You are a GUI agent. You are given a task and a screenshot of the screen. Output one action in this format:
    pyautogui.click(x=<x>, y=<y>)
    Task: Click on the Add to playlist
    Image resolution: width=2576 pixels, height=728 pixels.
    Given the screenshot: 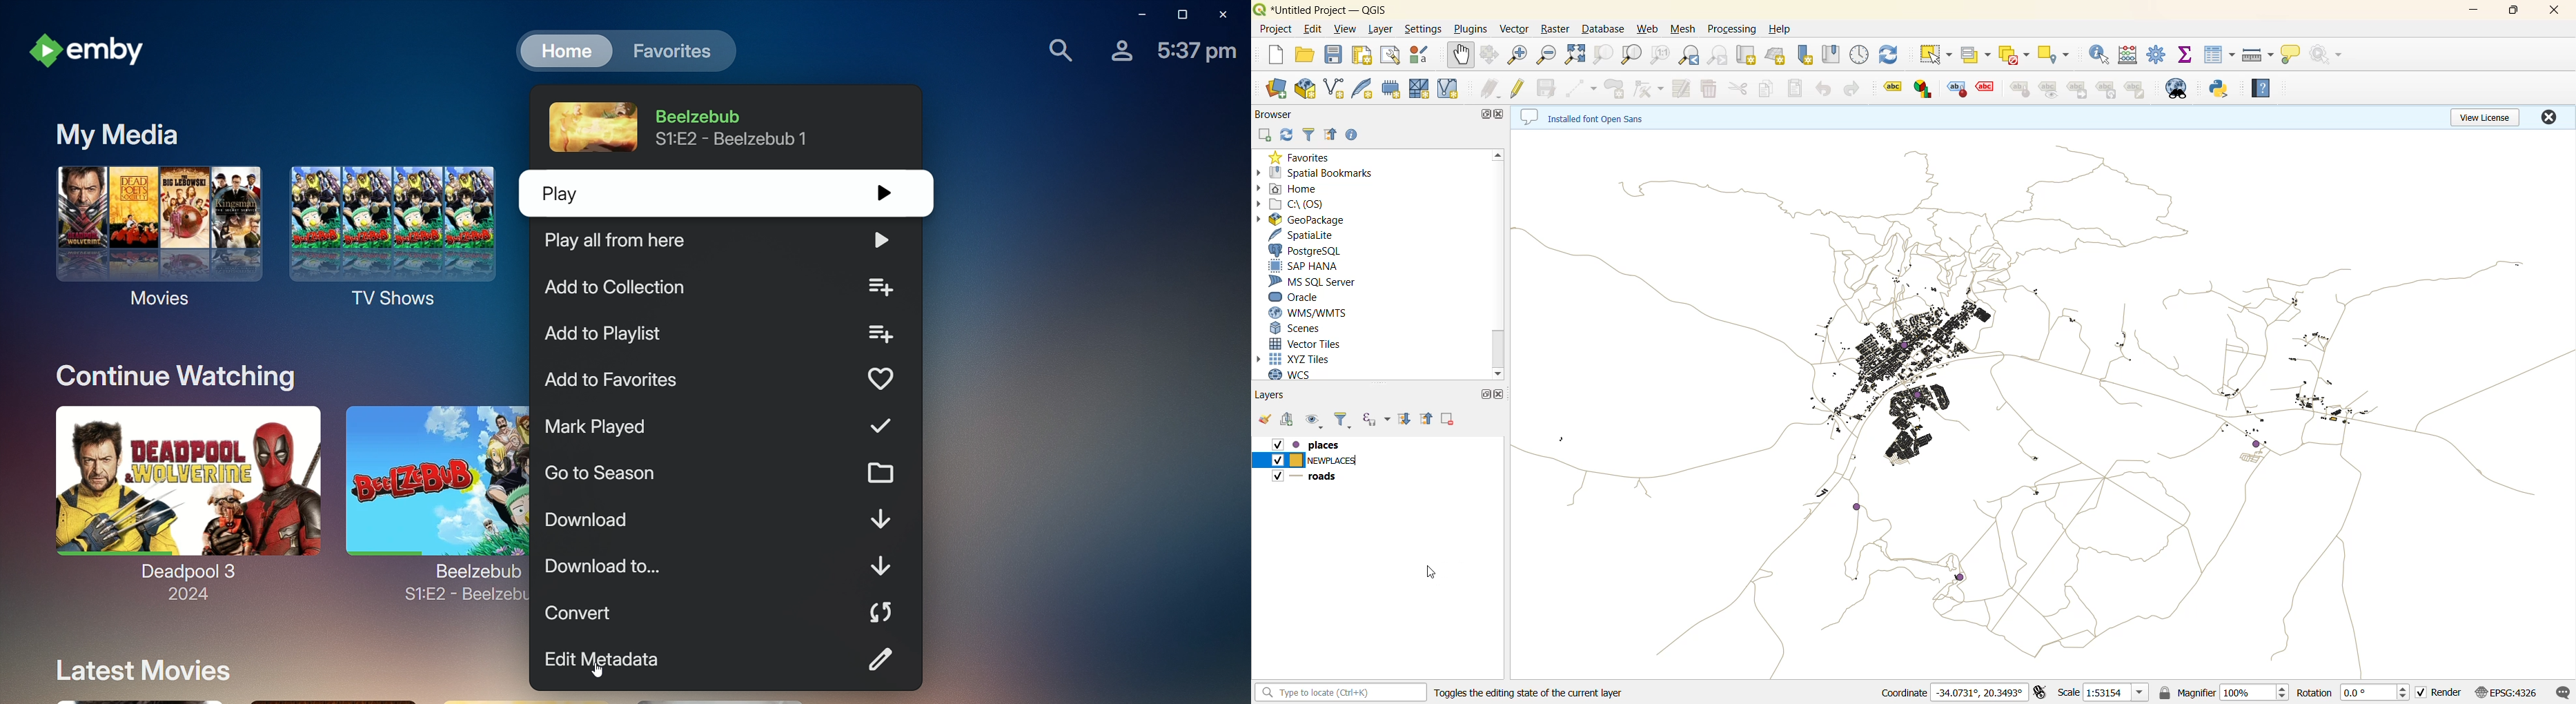 What is the action you would take?
    pyautogui.click(x=720, y=337)
    